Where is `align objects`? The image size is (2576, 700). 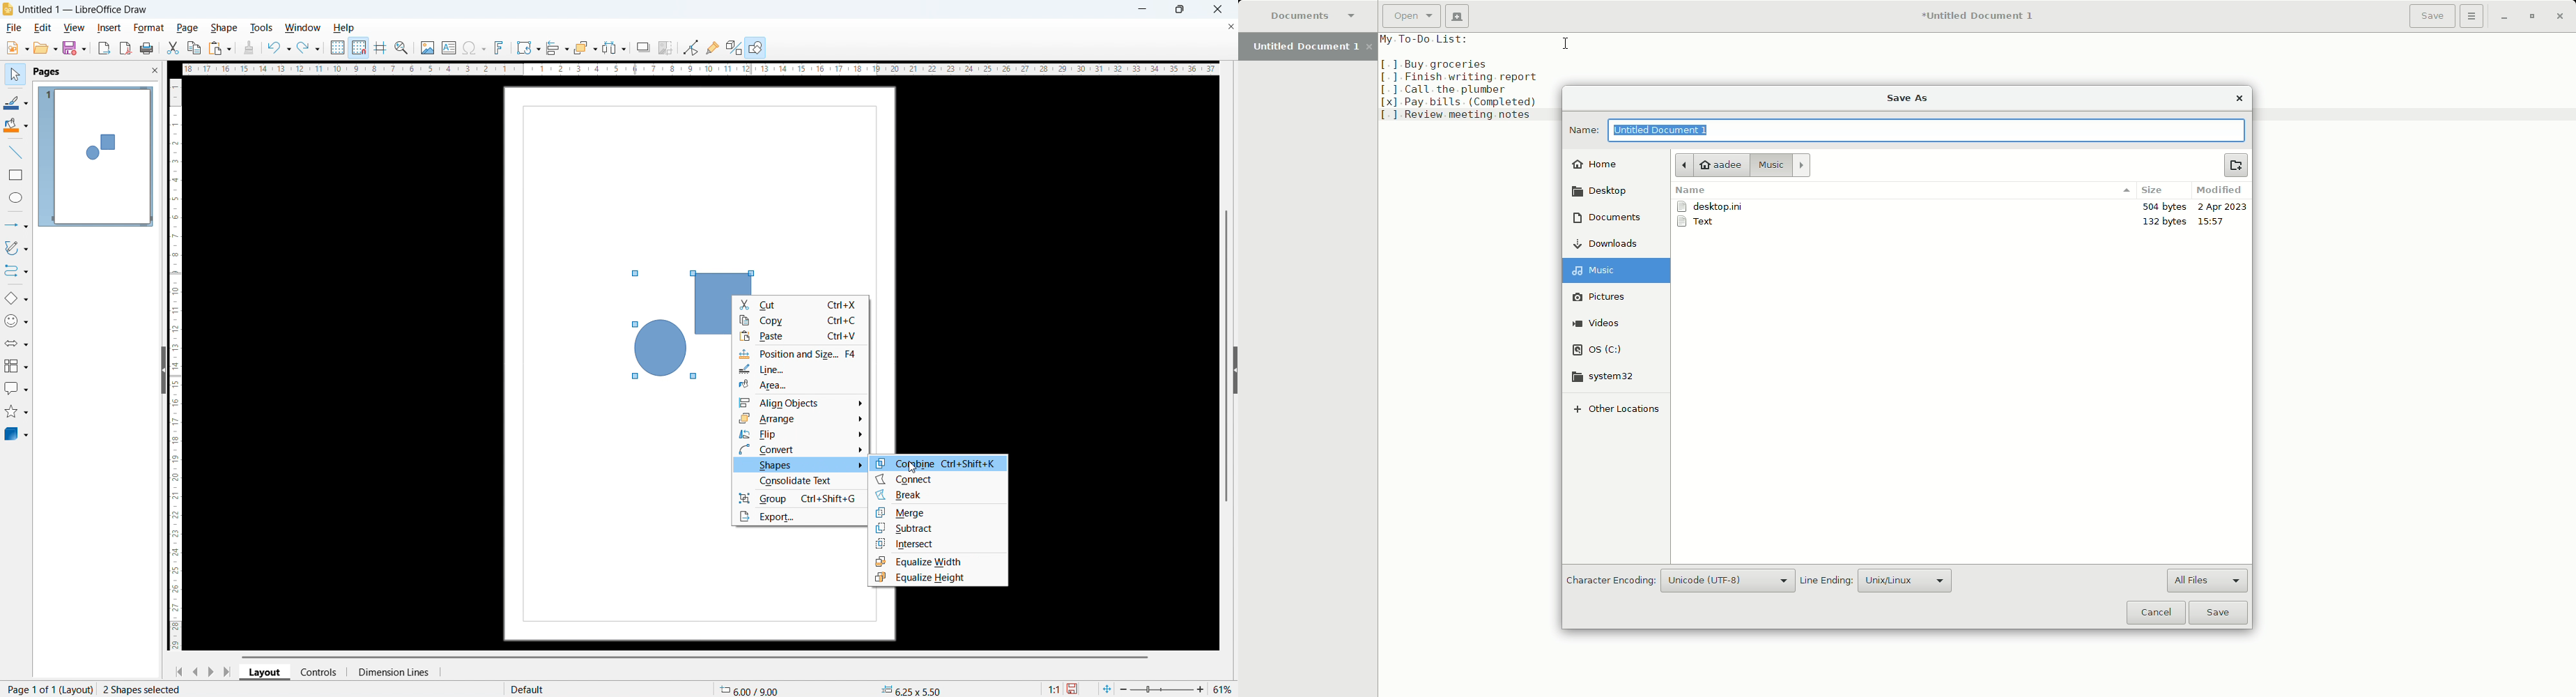
align objects is located at coordinates (801, 402).